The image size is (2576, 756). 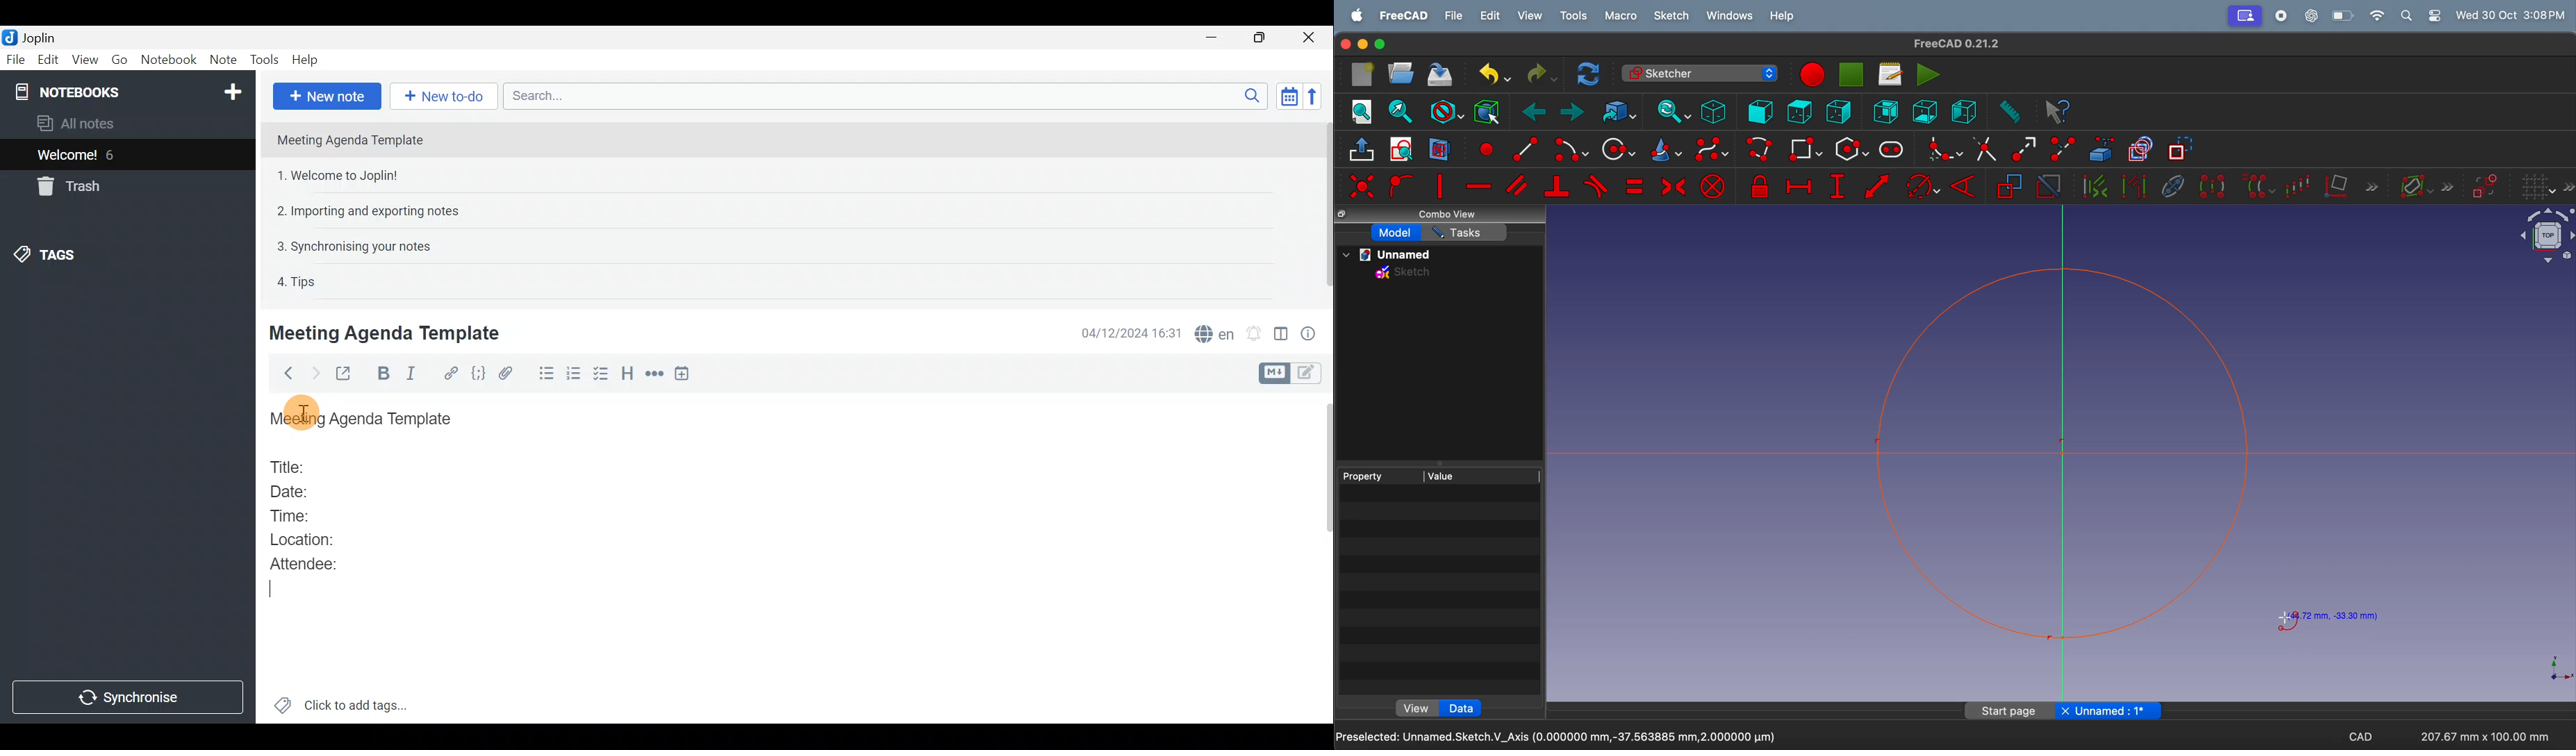 What do you see at coordinates (480, 374) in the screenshot?
I see `Code` at bounding box center [480, 374].